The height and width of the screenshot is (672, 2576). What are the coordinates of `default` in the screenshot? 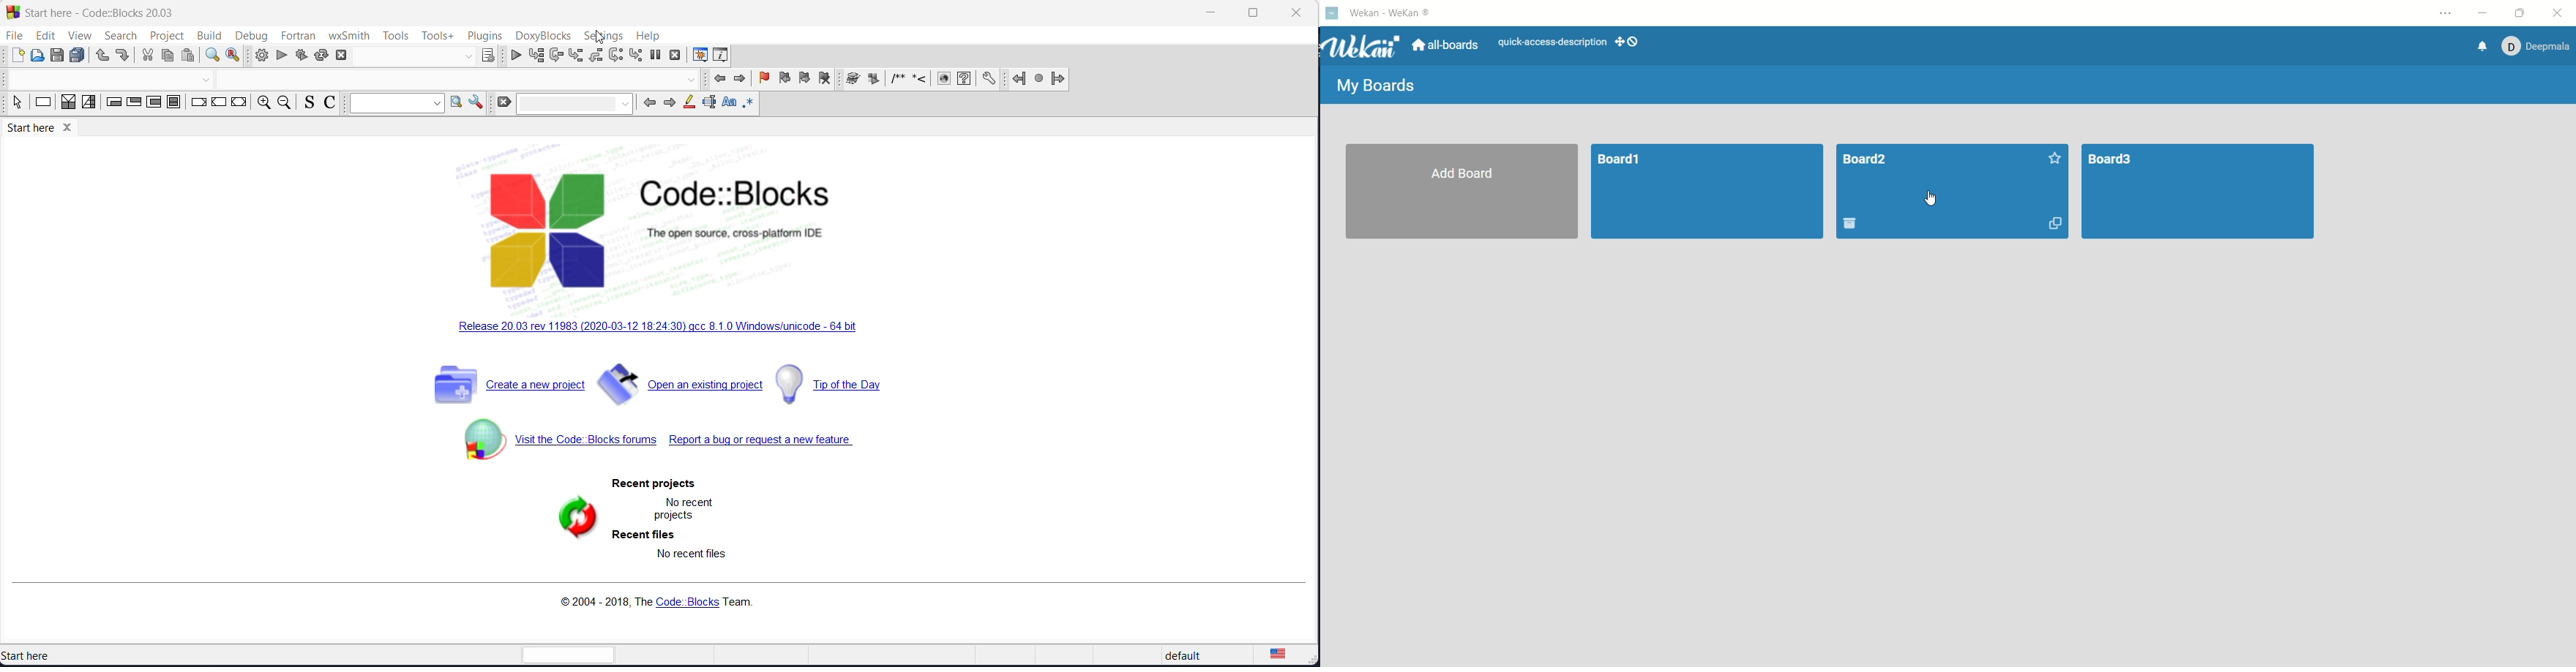 It's located at (1179, 657).